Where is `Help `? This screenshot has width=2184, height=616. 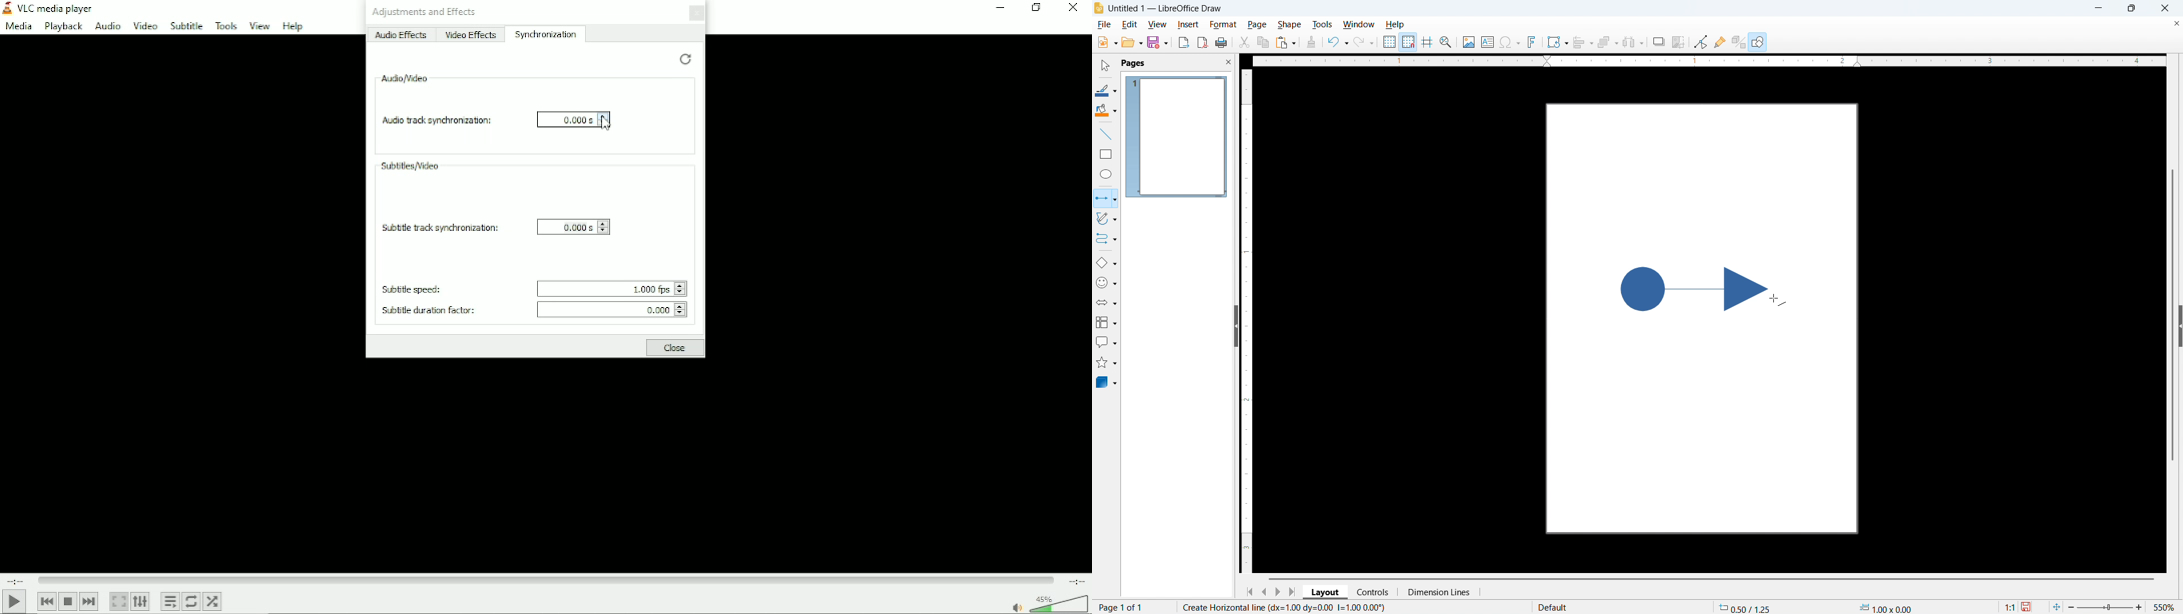 Help  is located at coordinates (1394, 24).